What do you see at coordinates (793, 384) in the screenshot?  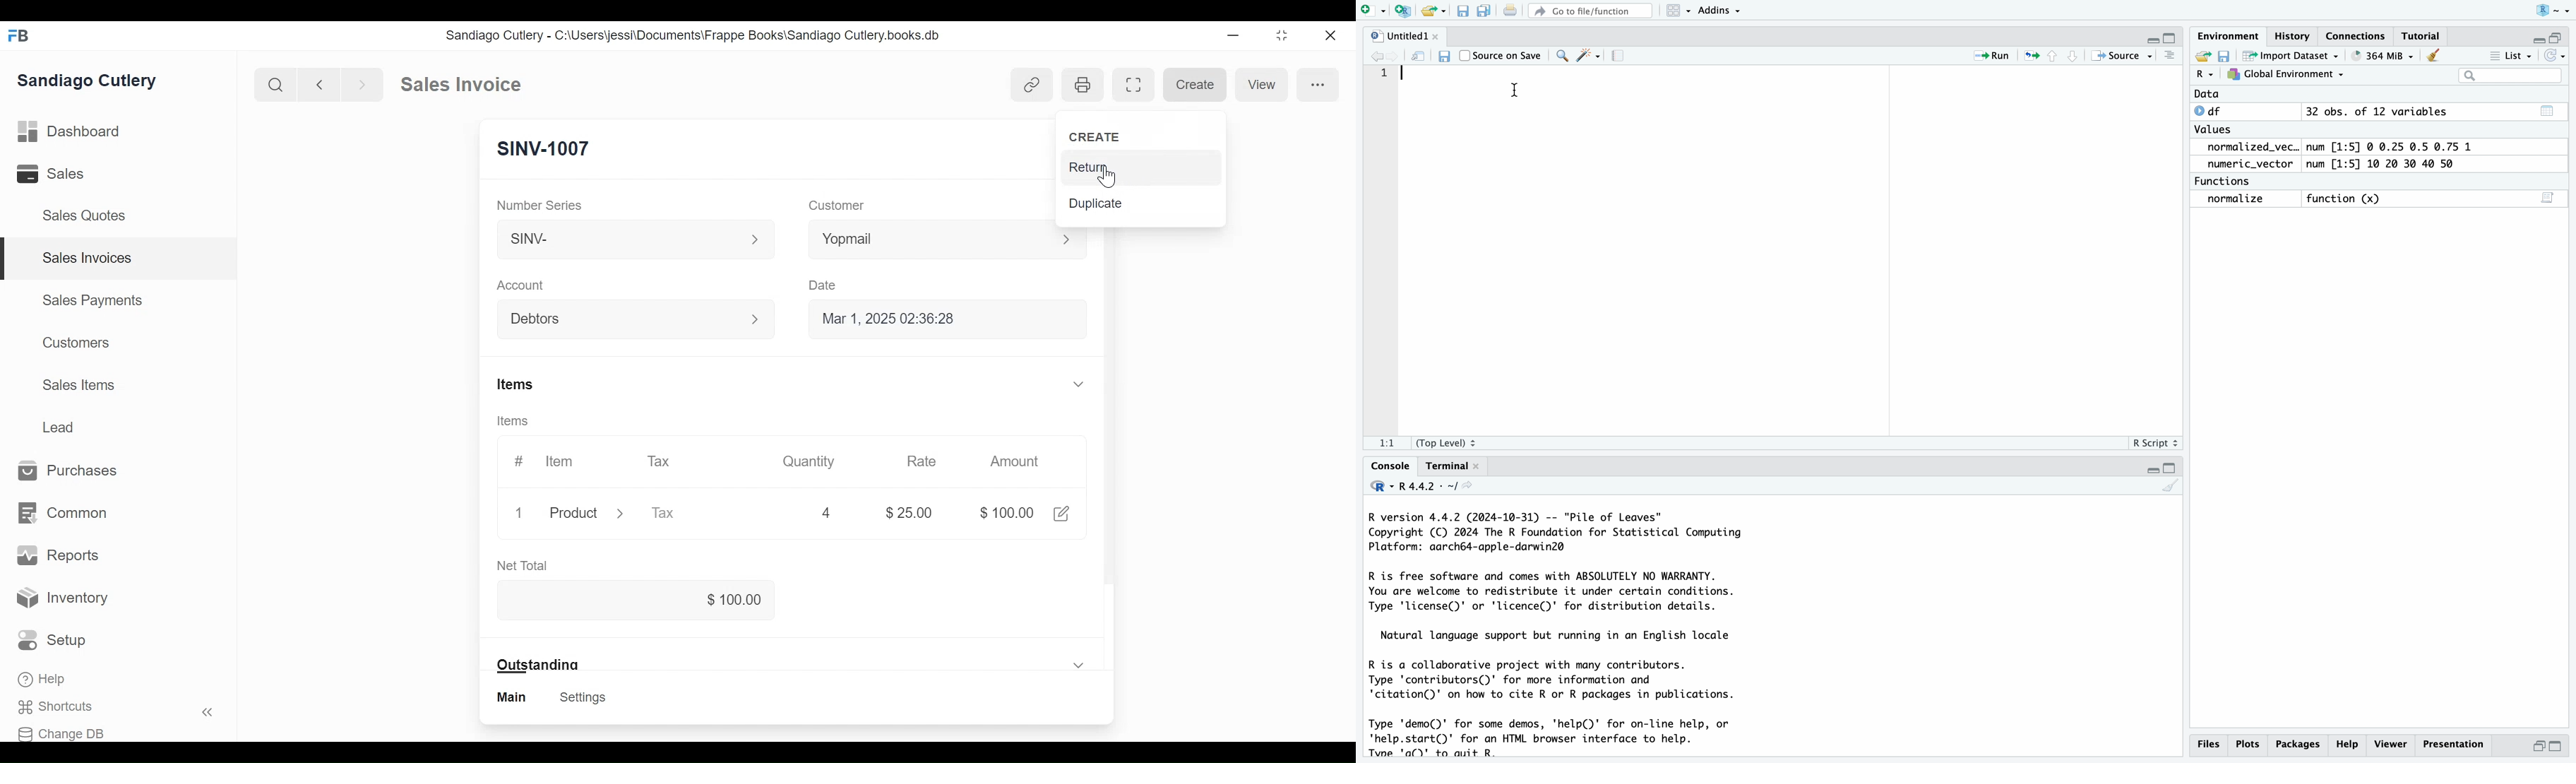 I see `Items` at bounding box center [793, 384].